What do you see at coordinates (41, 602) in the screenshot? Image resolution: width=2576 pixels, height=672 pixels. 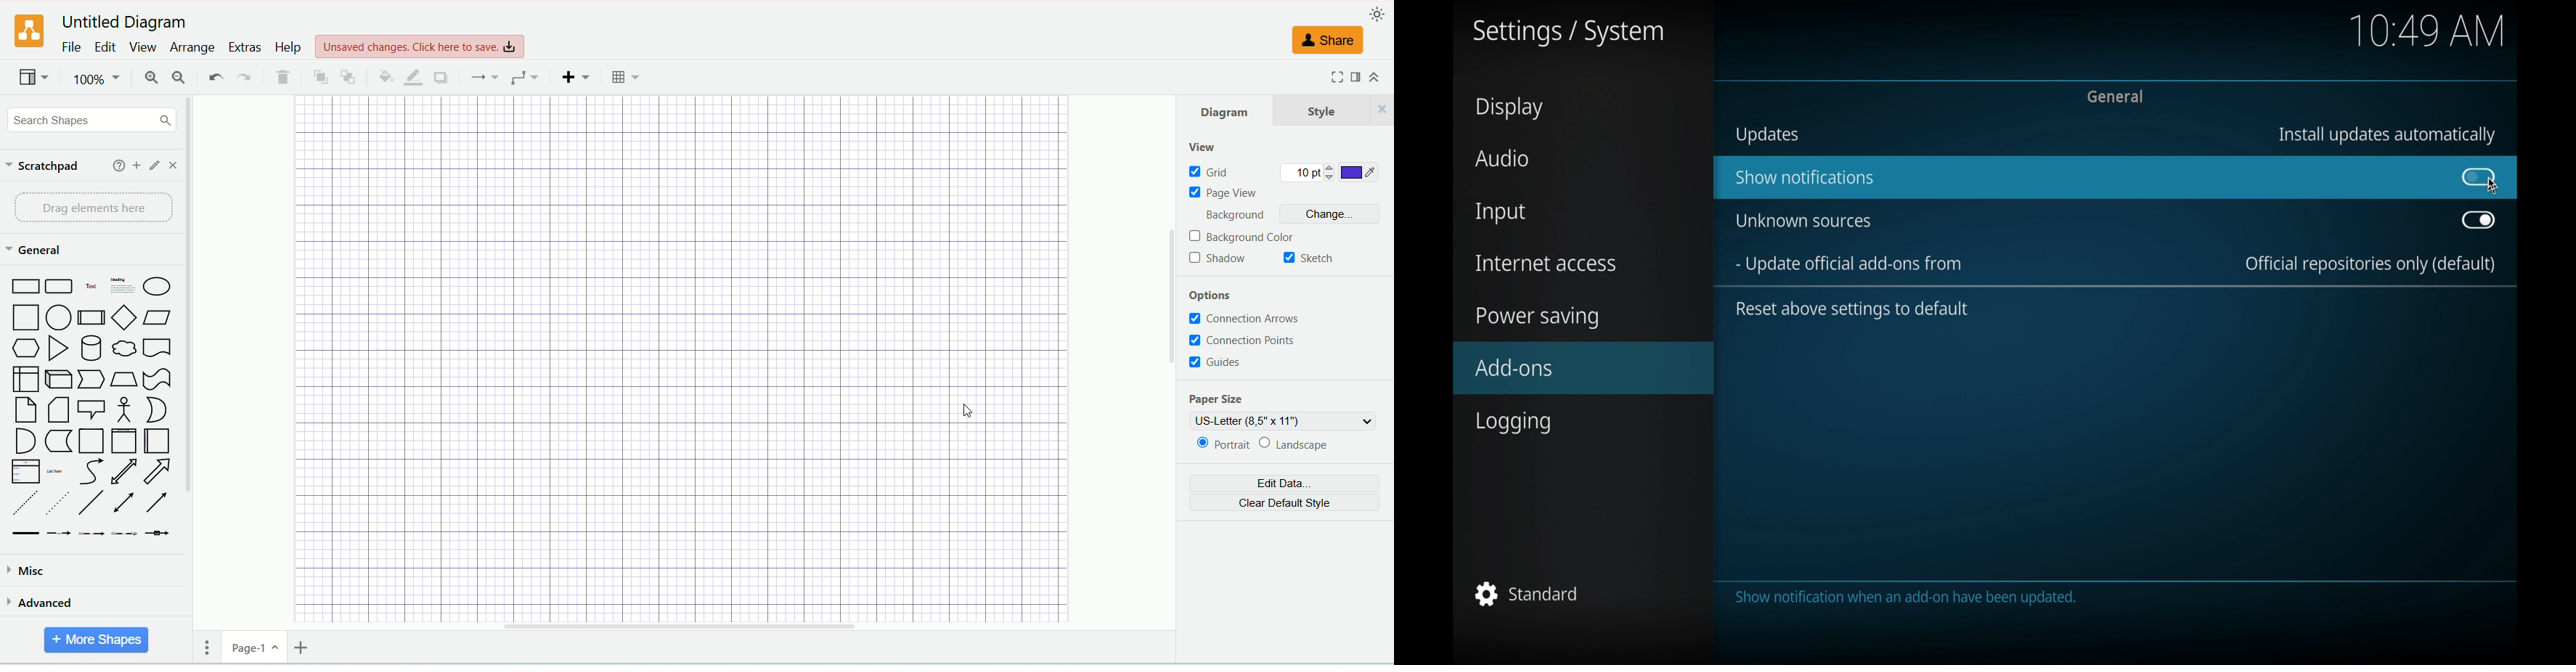 I see `advanced` at bounding box center [41, 602].